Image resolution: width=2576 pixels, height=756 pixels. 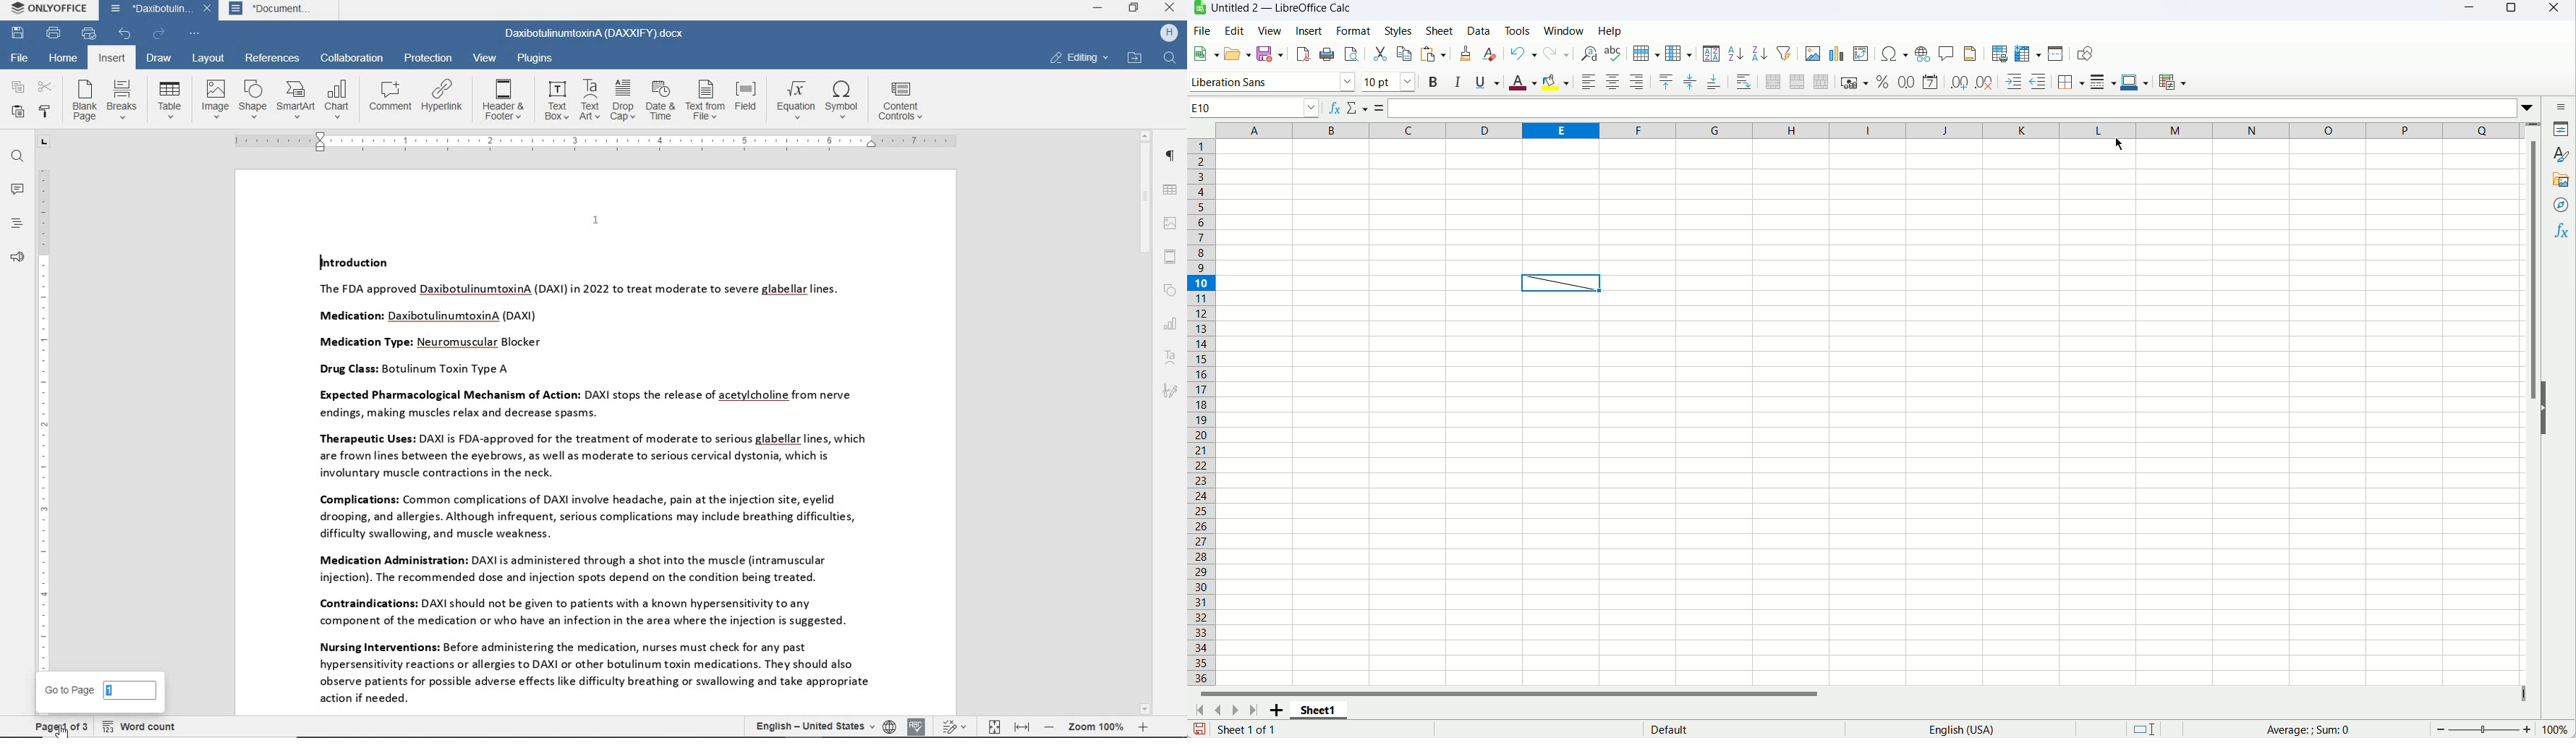 What do you see at coordinates (1433, 83) in the screenshot?
I see `Bold` at bounding box center [1433, 83].